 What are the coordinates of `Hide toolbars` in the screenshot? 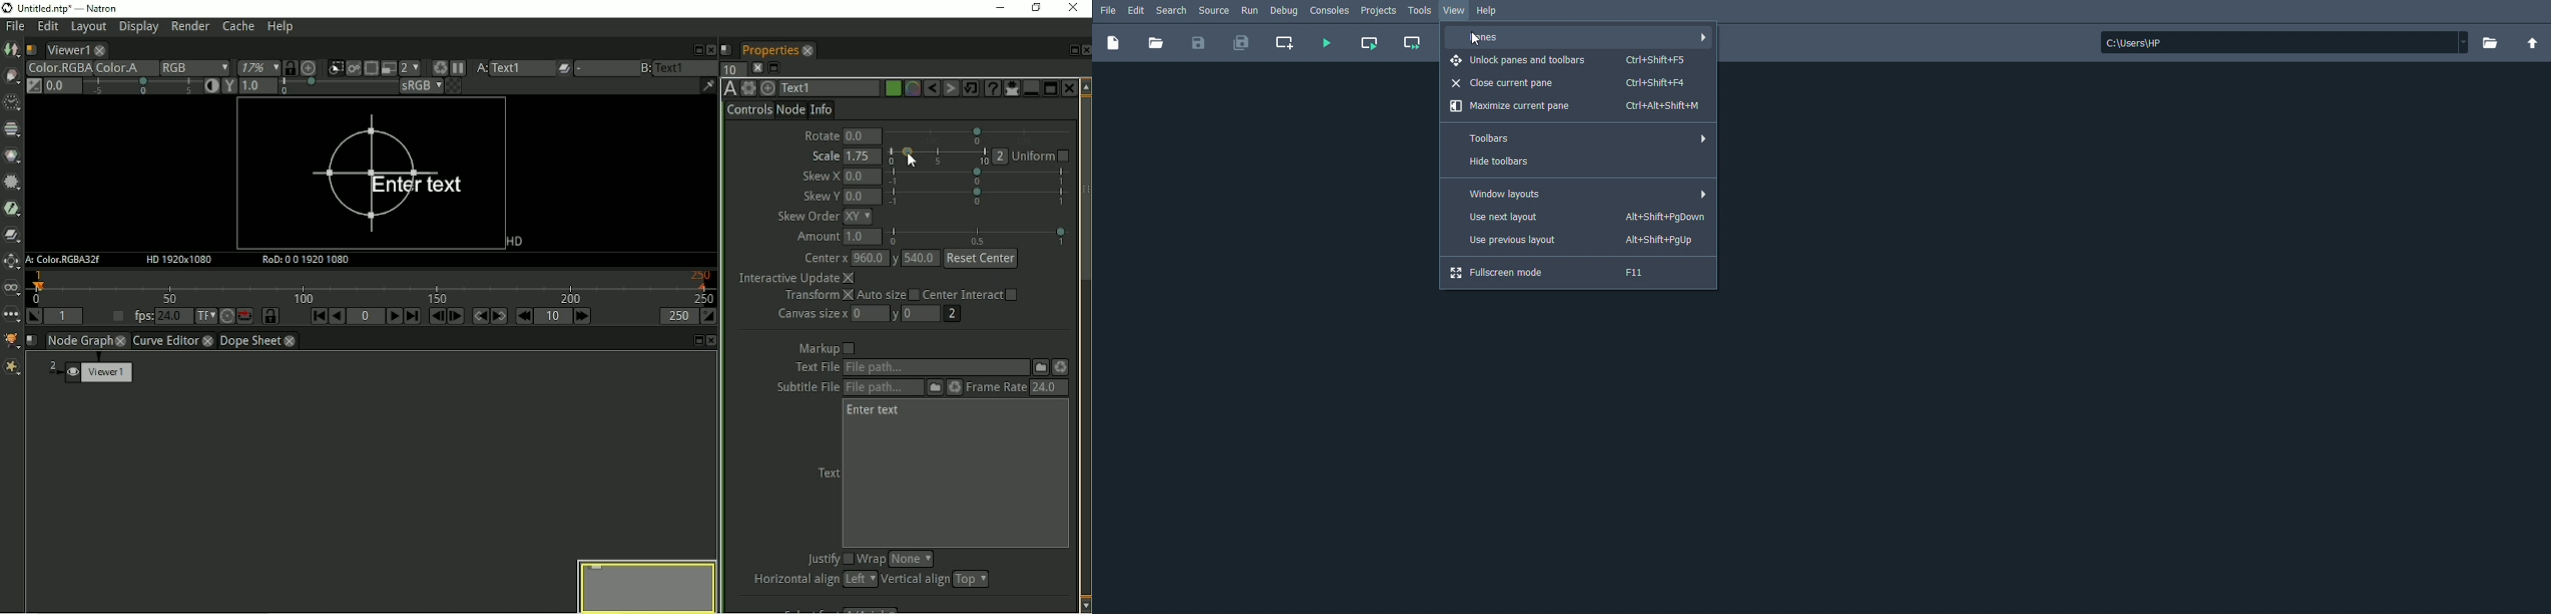 It's located at (1580, 162).